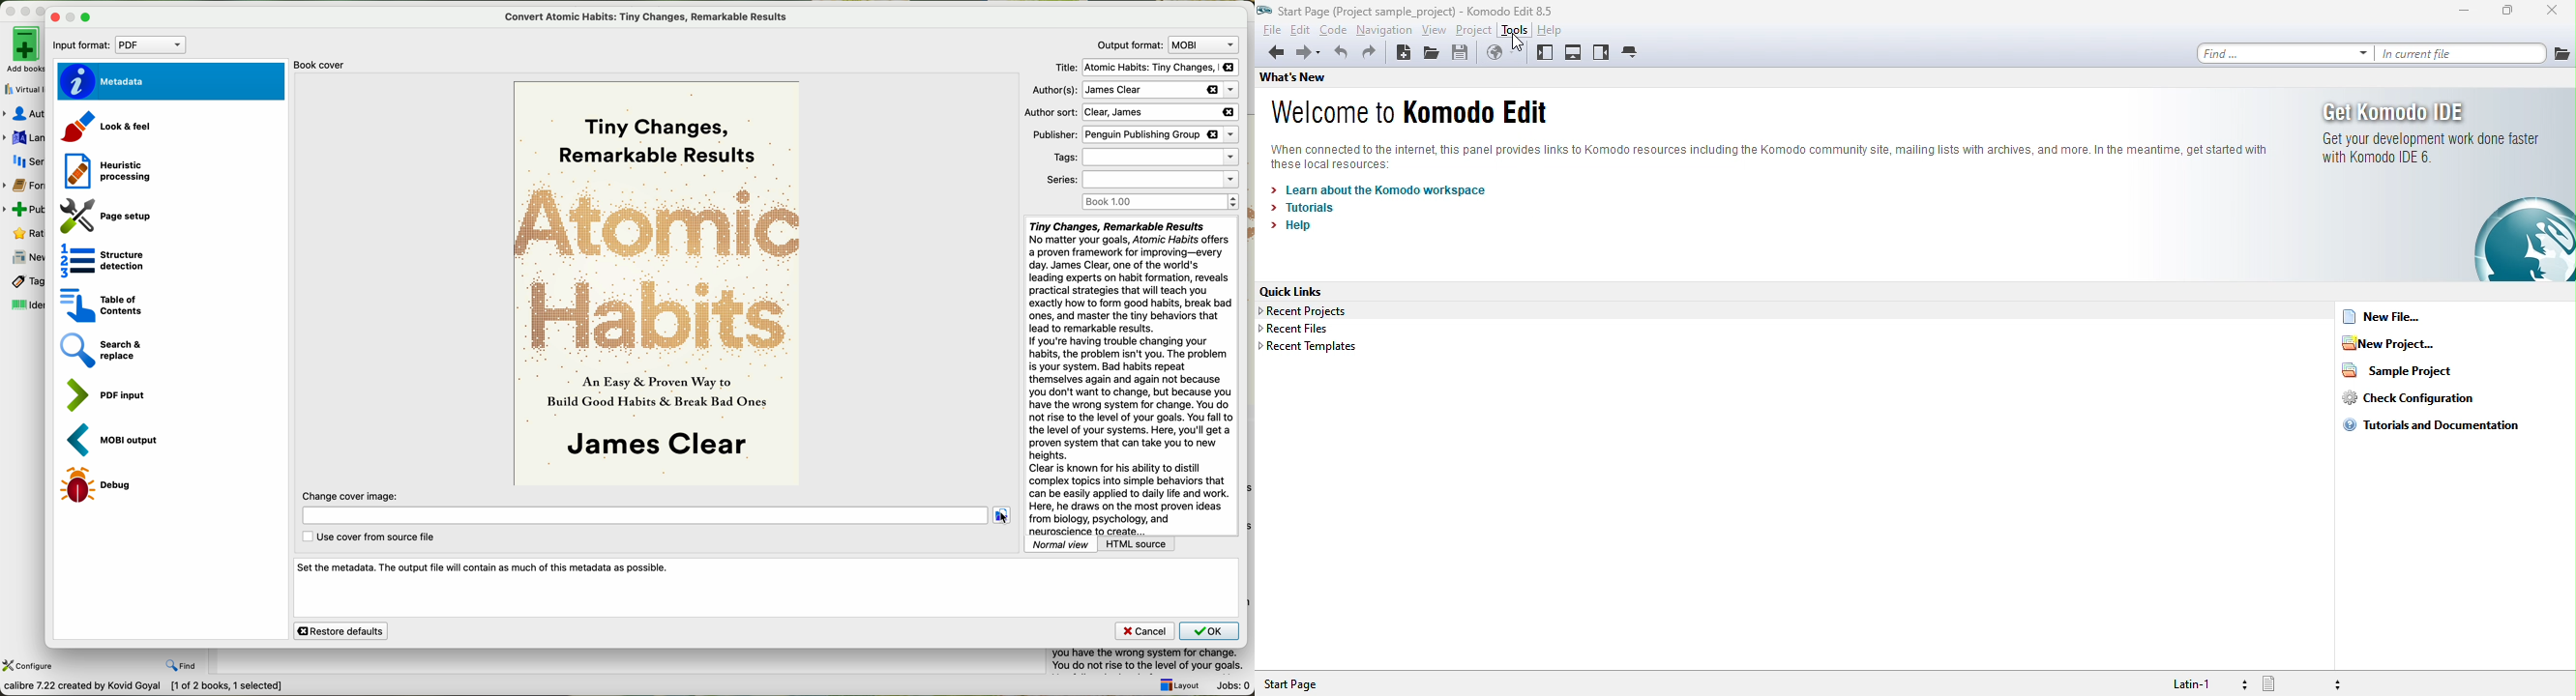 The height and width of the screenshot is (700, 2576). I want to click on rating, so click(27, 232).